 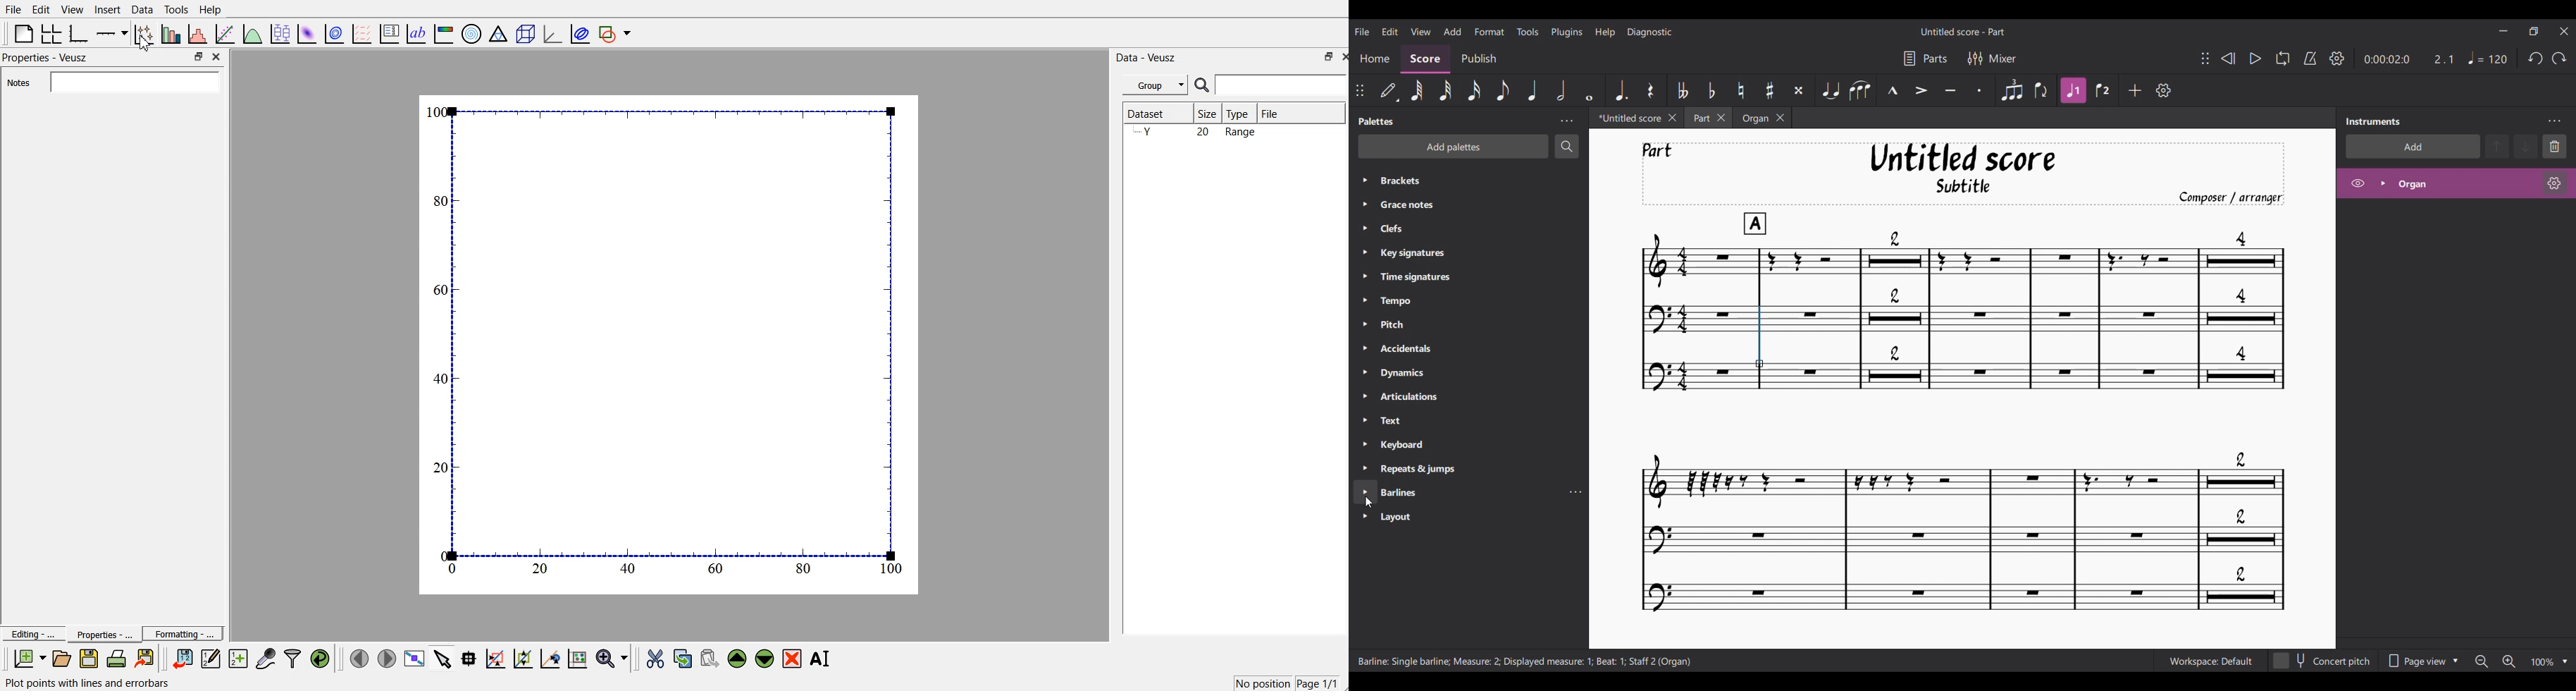 What do you see at coordinates (32, 632) in the screenshot?
I see `Editing` at bounding box center [32, 632].